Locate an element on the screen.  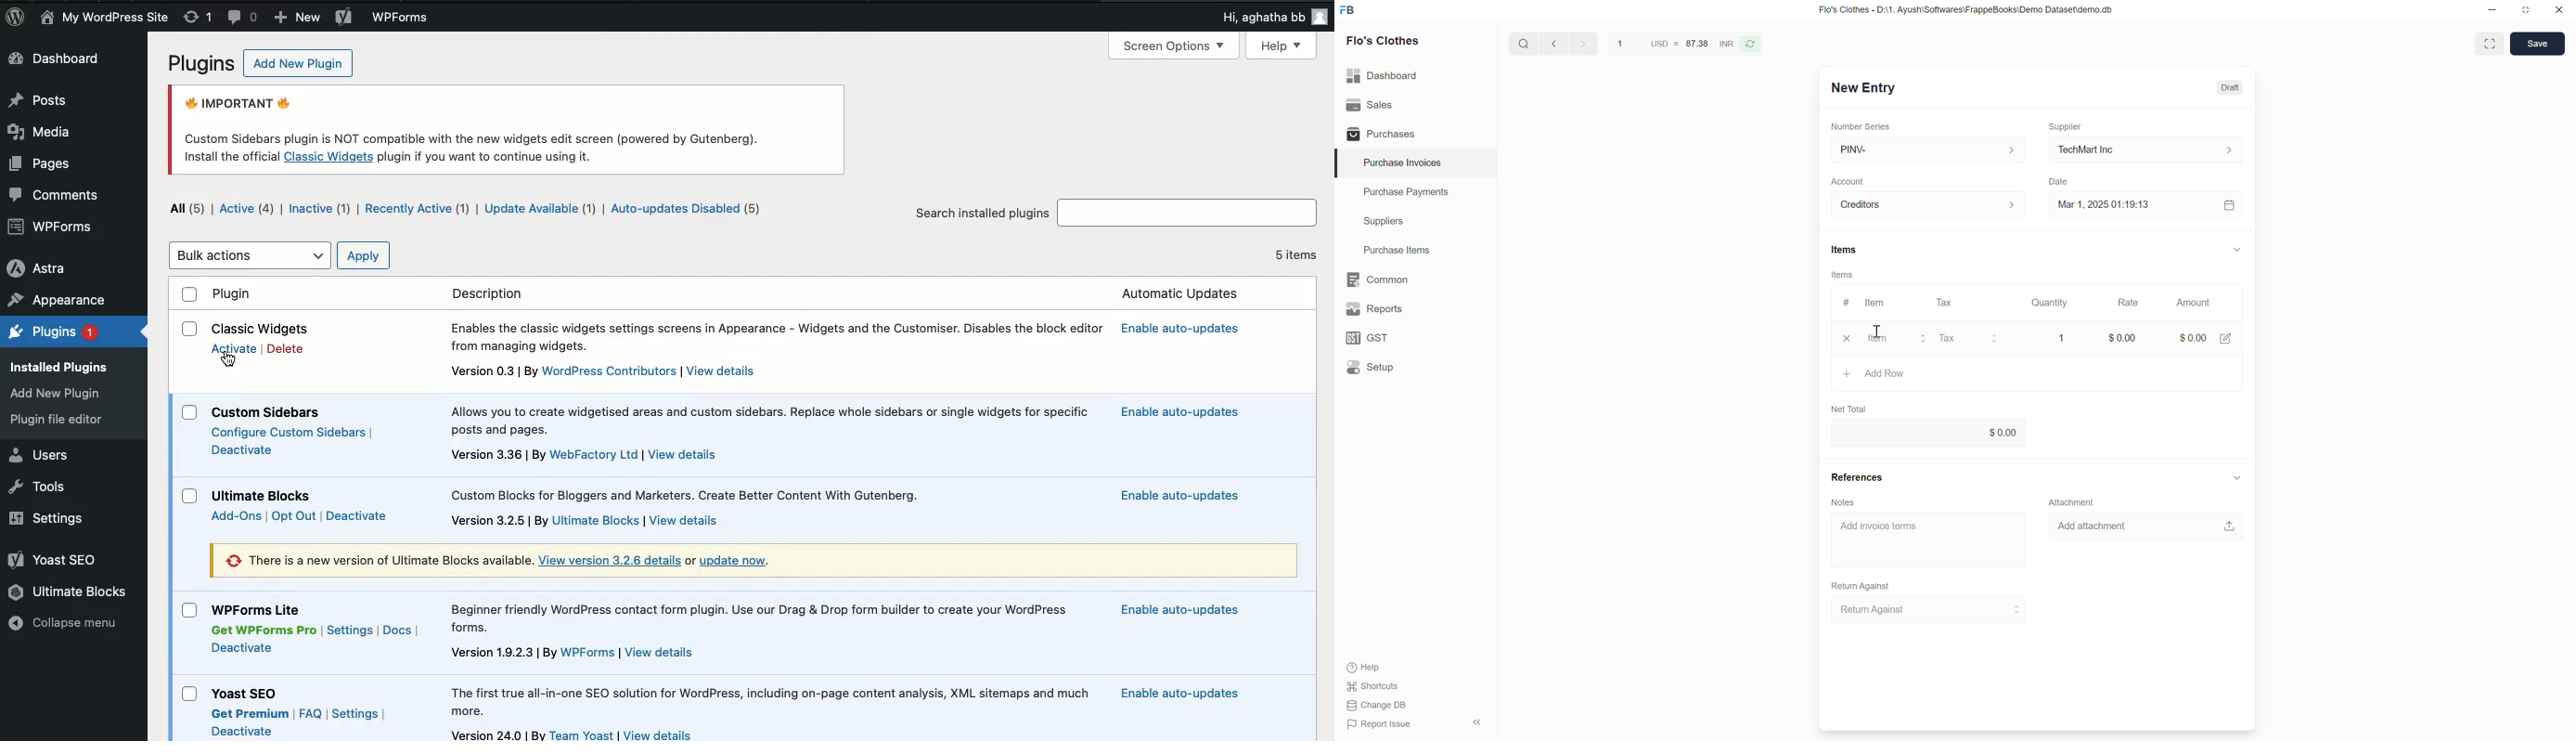
Auto updates disabled is located at coordinates (688, 210).